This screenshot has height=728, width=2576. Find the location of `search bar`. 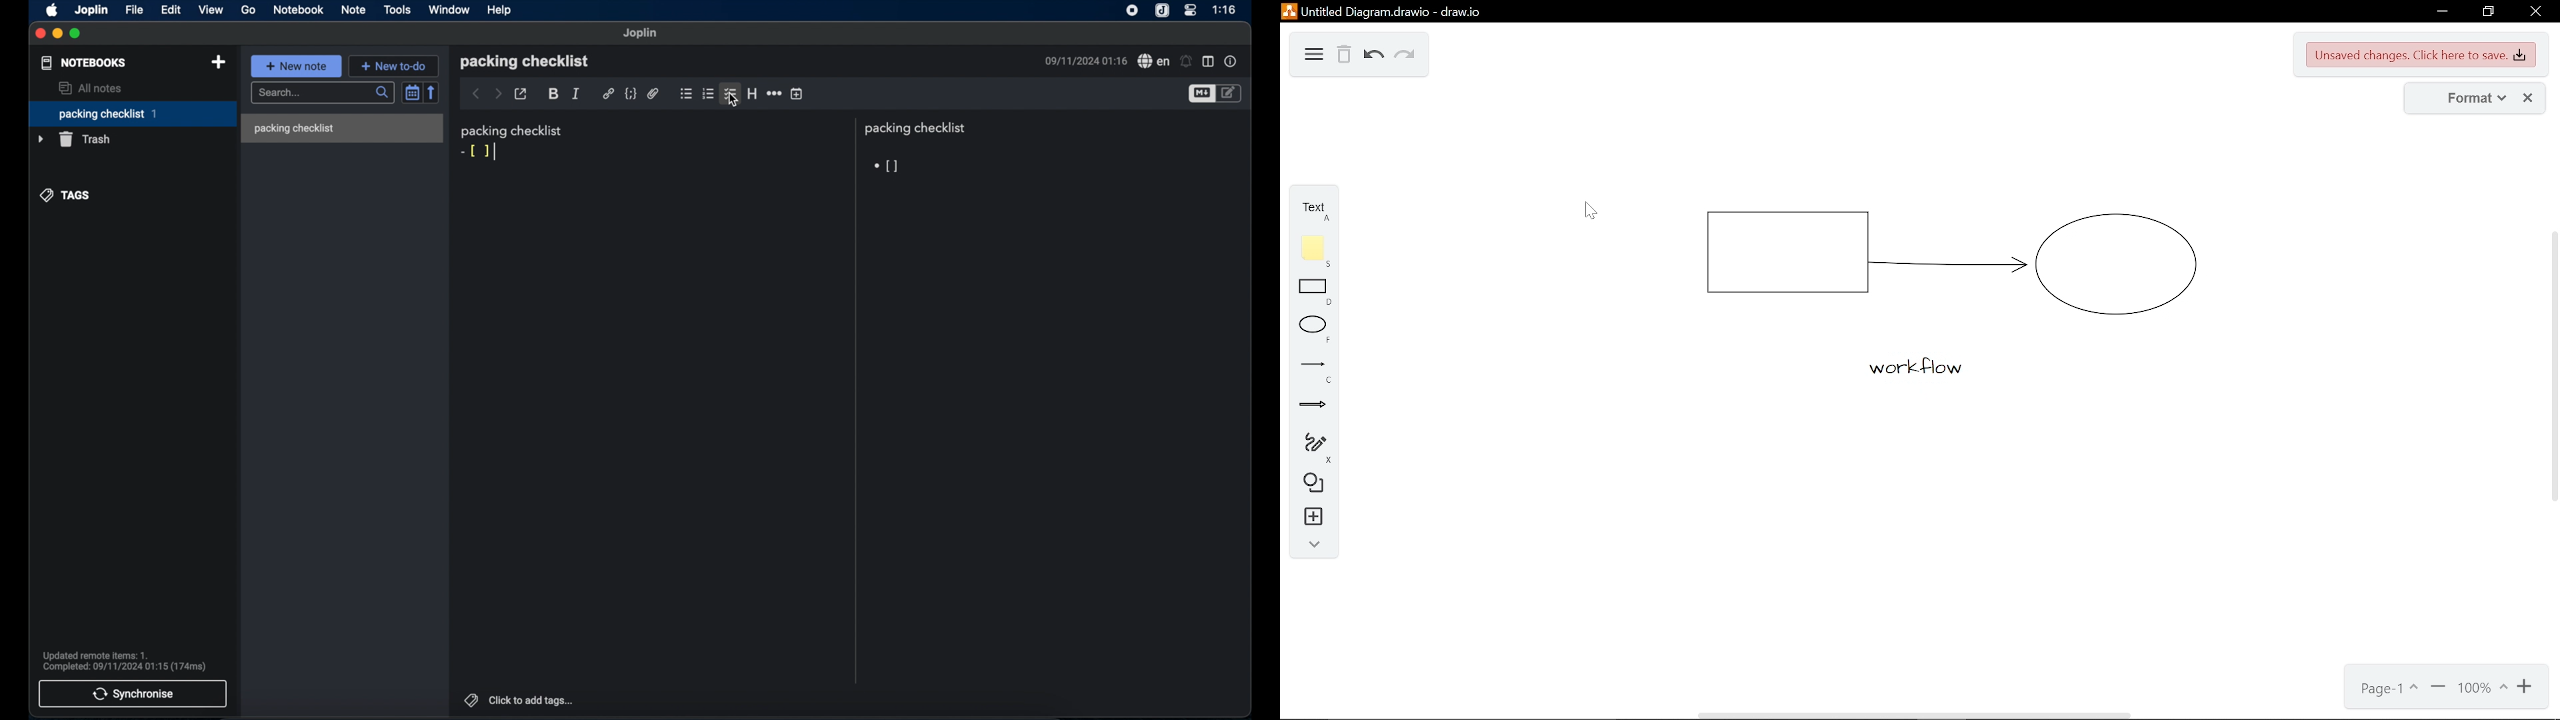

search bar is located at coordinates (322, 93).